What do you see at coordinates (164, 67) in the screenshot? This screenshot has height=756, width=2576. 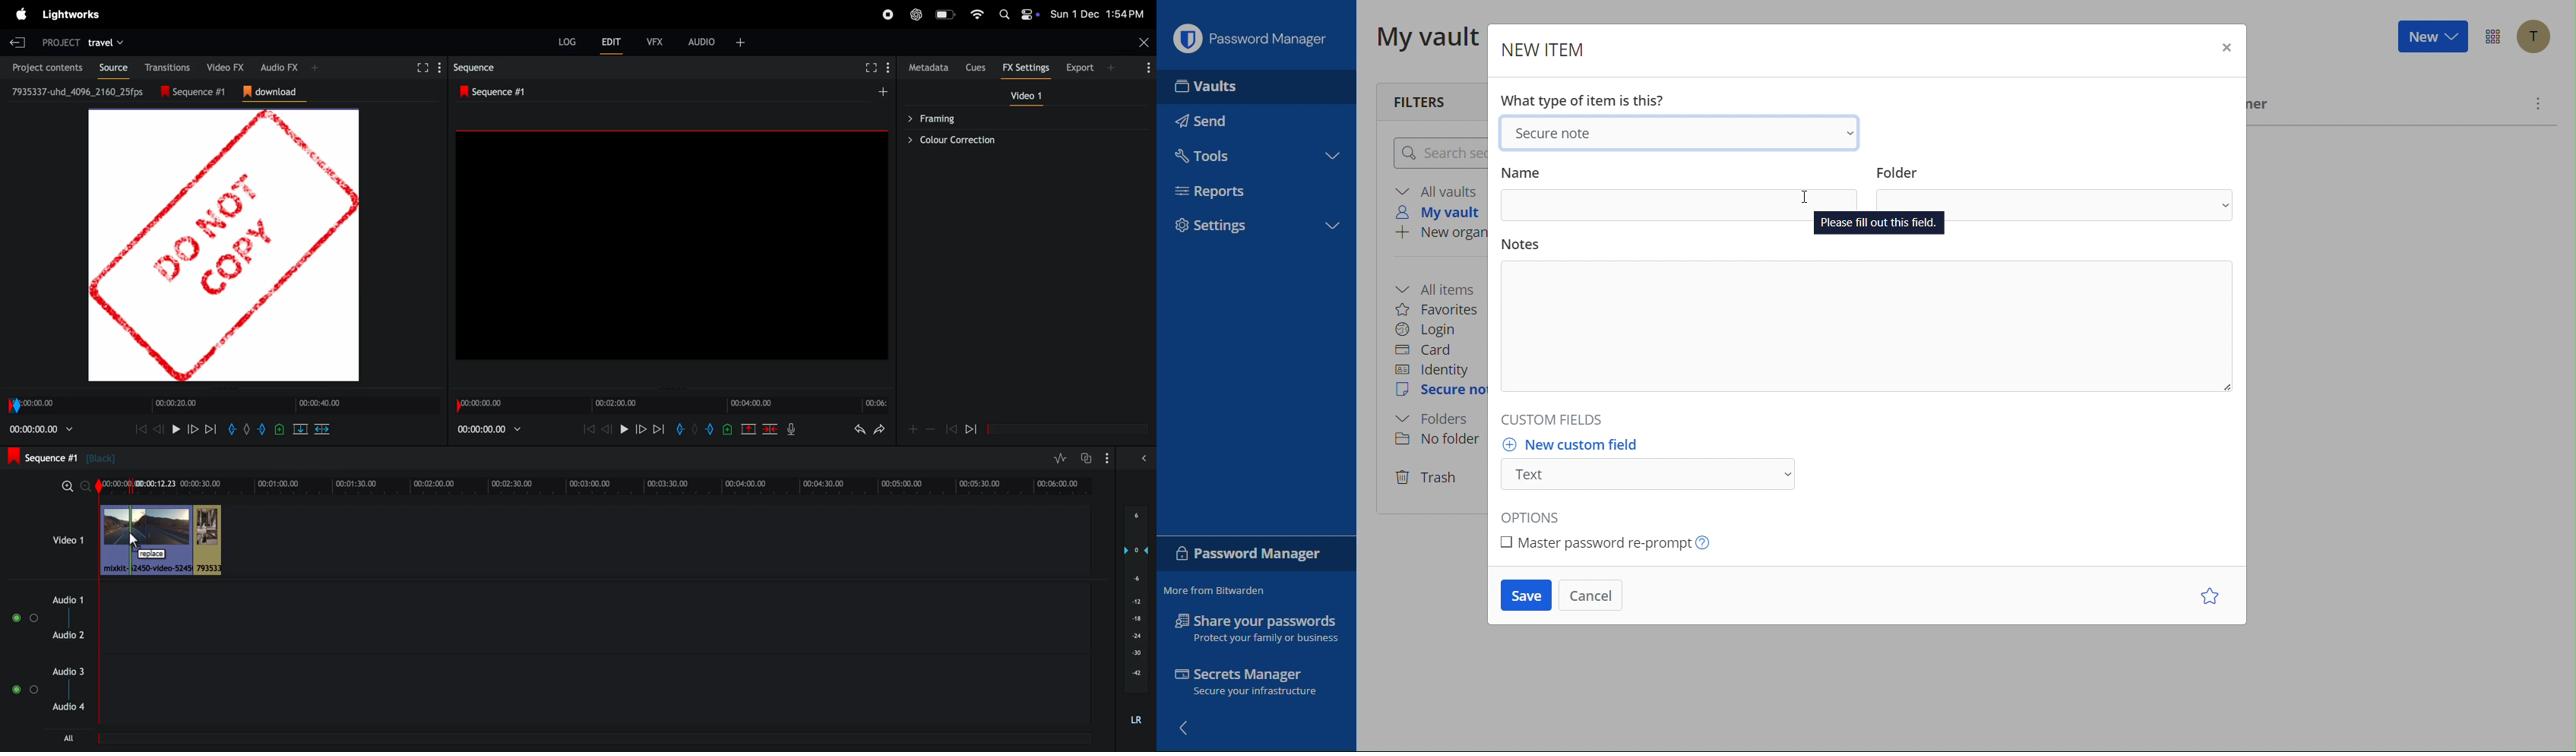 I see `transitions` at bounding box center [164, 67].